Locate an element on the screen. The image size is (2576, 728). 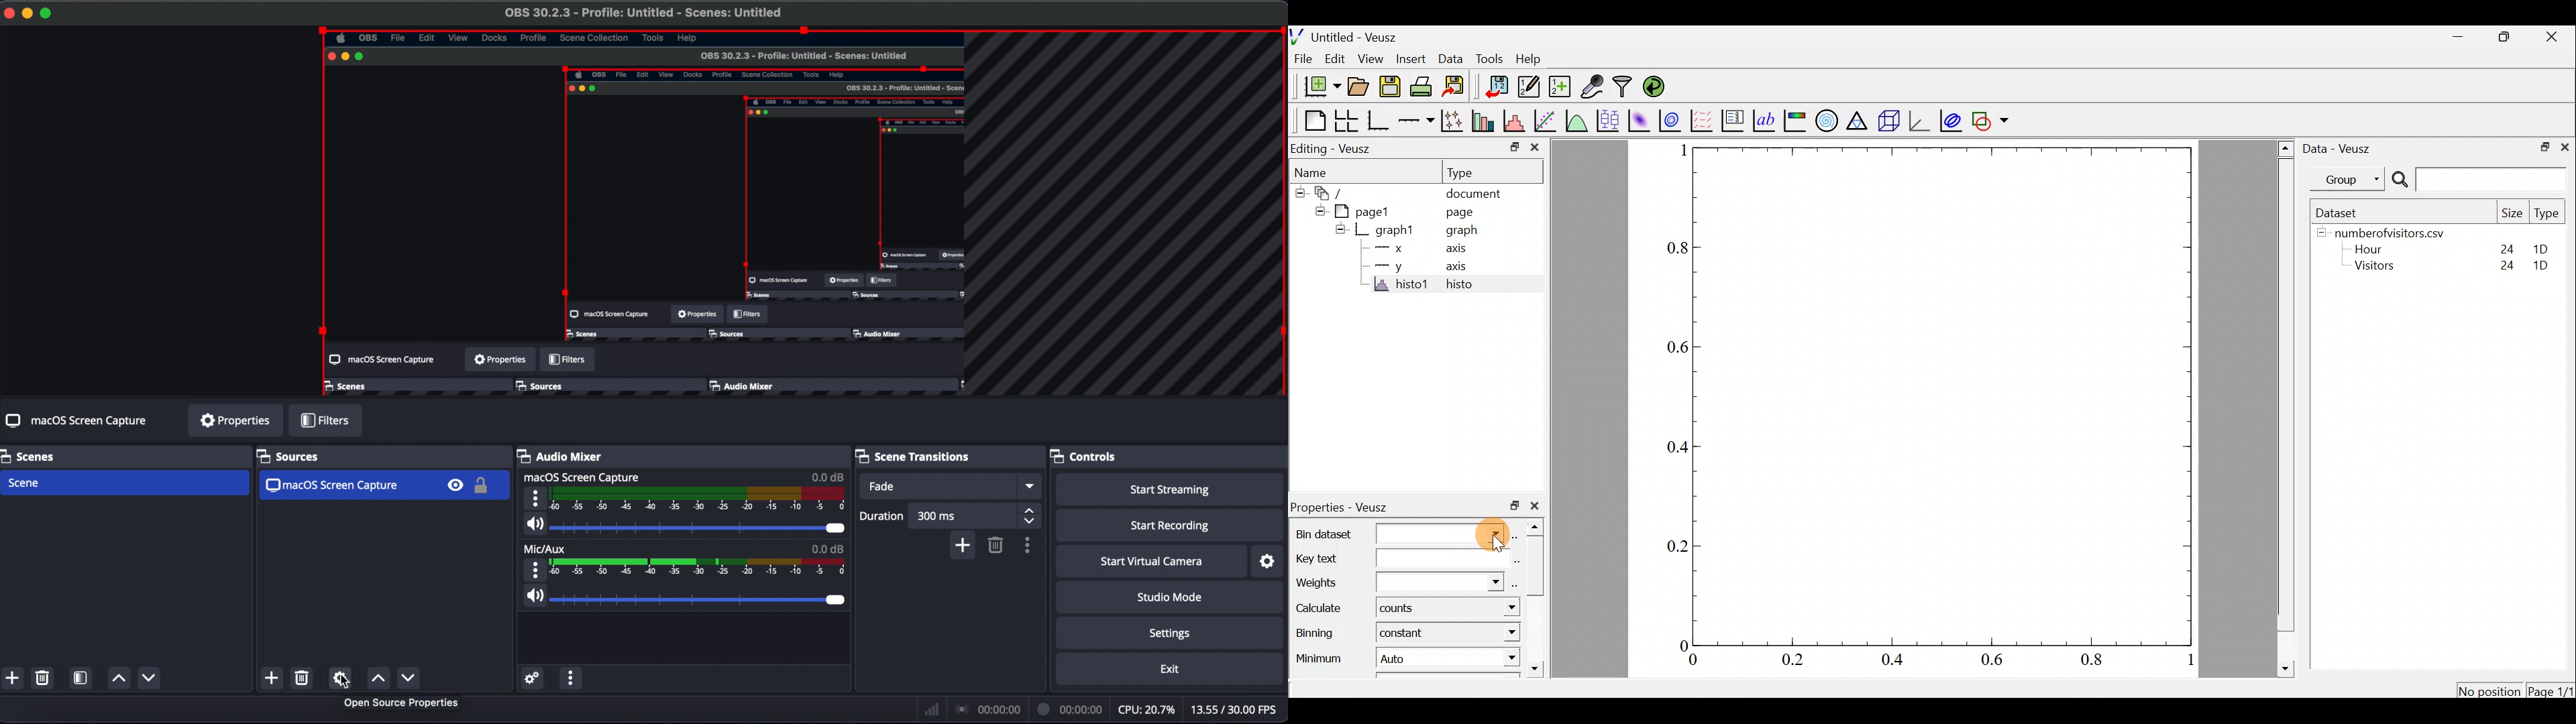
0 is located at coordinates (1701, 660).